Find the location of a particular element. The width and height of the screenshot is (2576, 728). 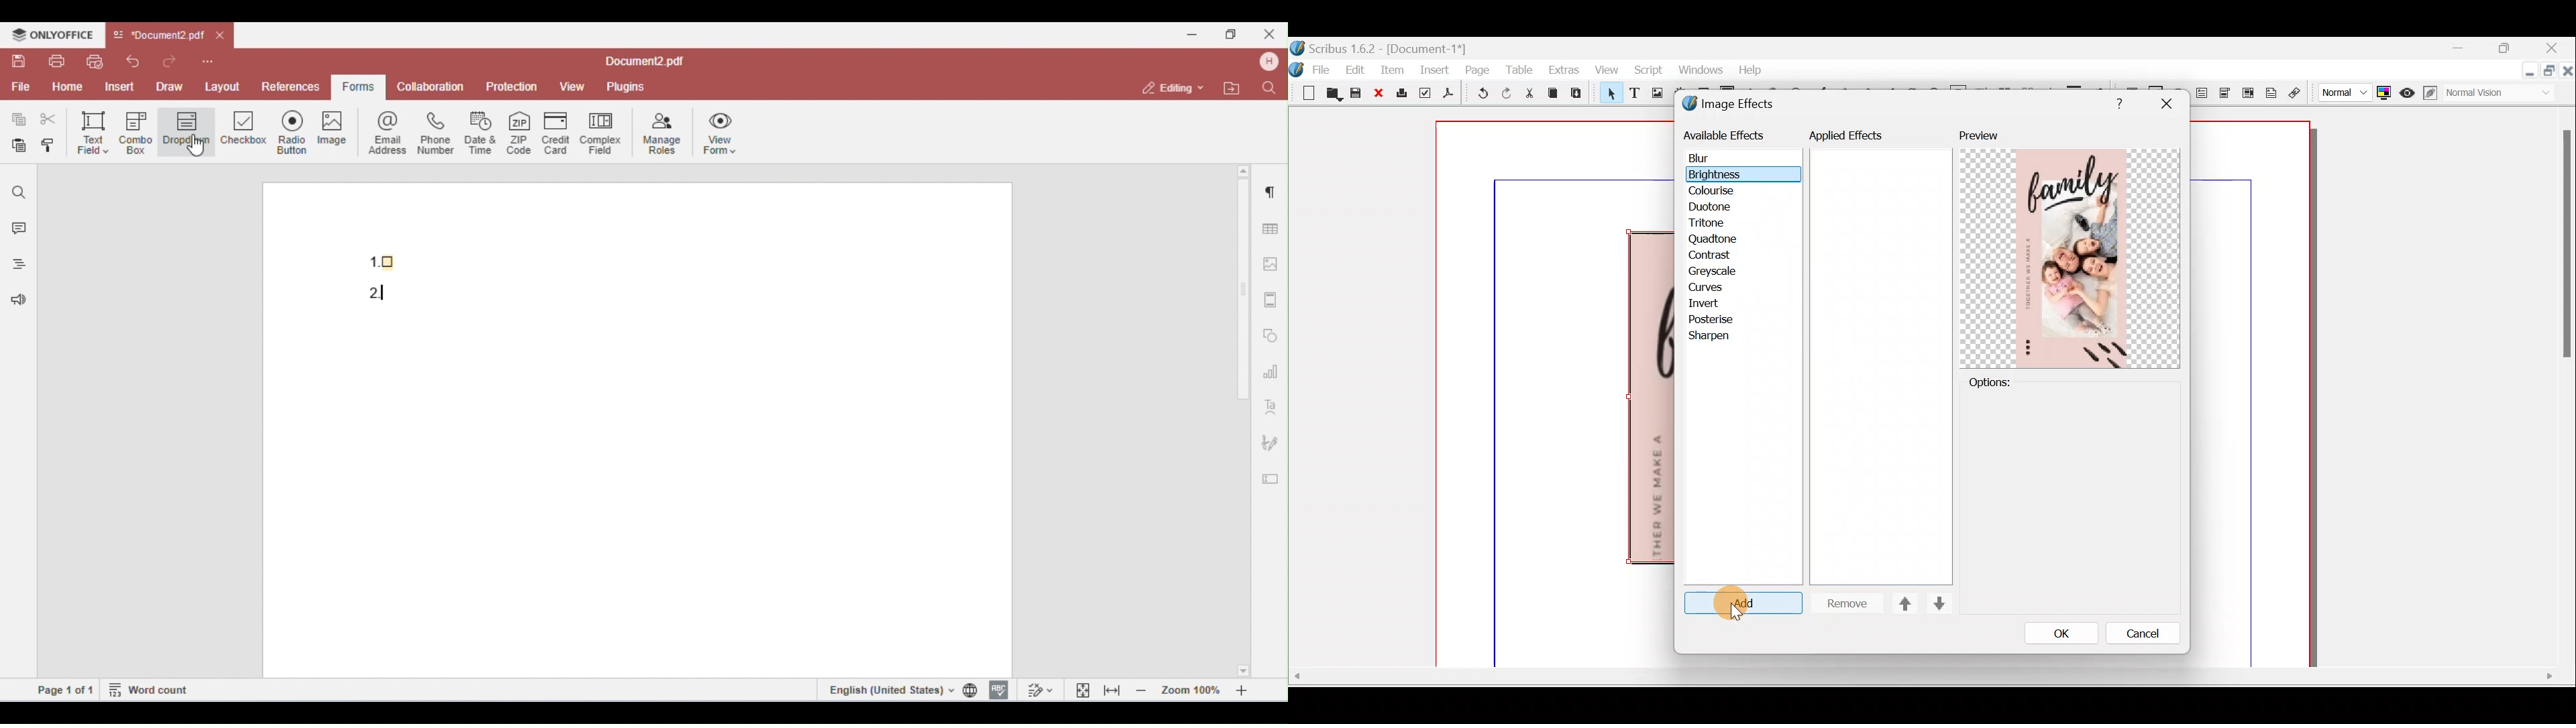

canvas is located at coordinates (2251, 395).